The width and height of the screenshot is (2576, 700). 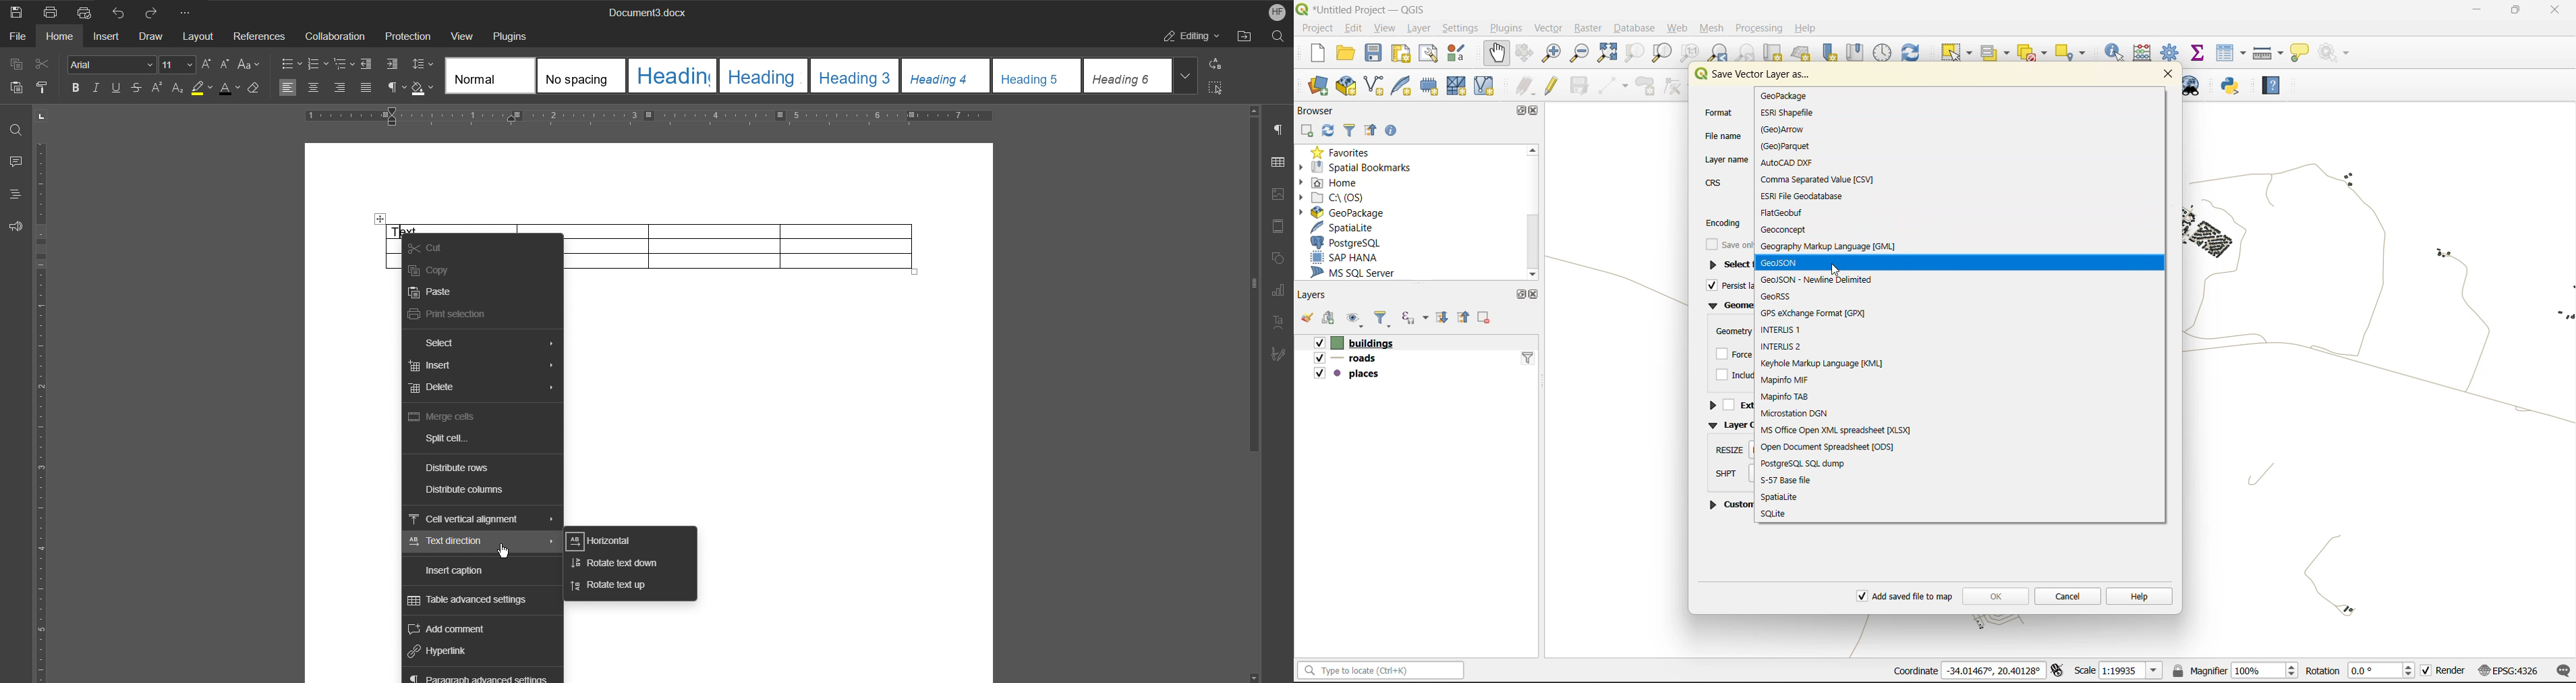 What do you see at coordinates (465, 491) in the screenshot?
I see `Distribute columns` at bounding box center [465, 491].